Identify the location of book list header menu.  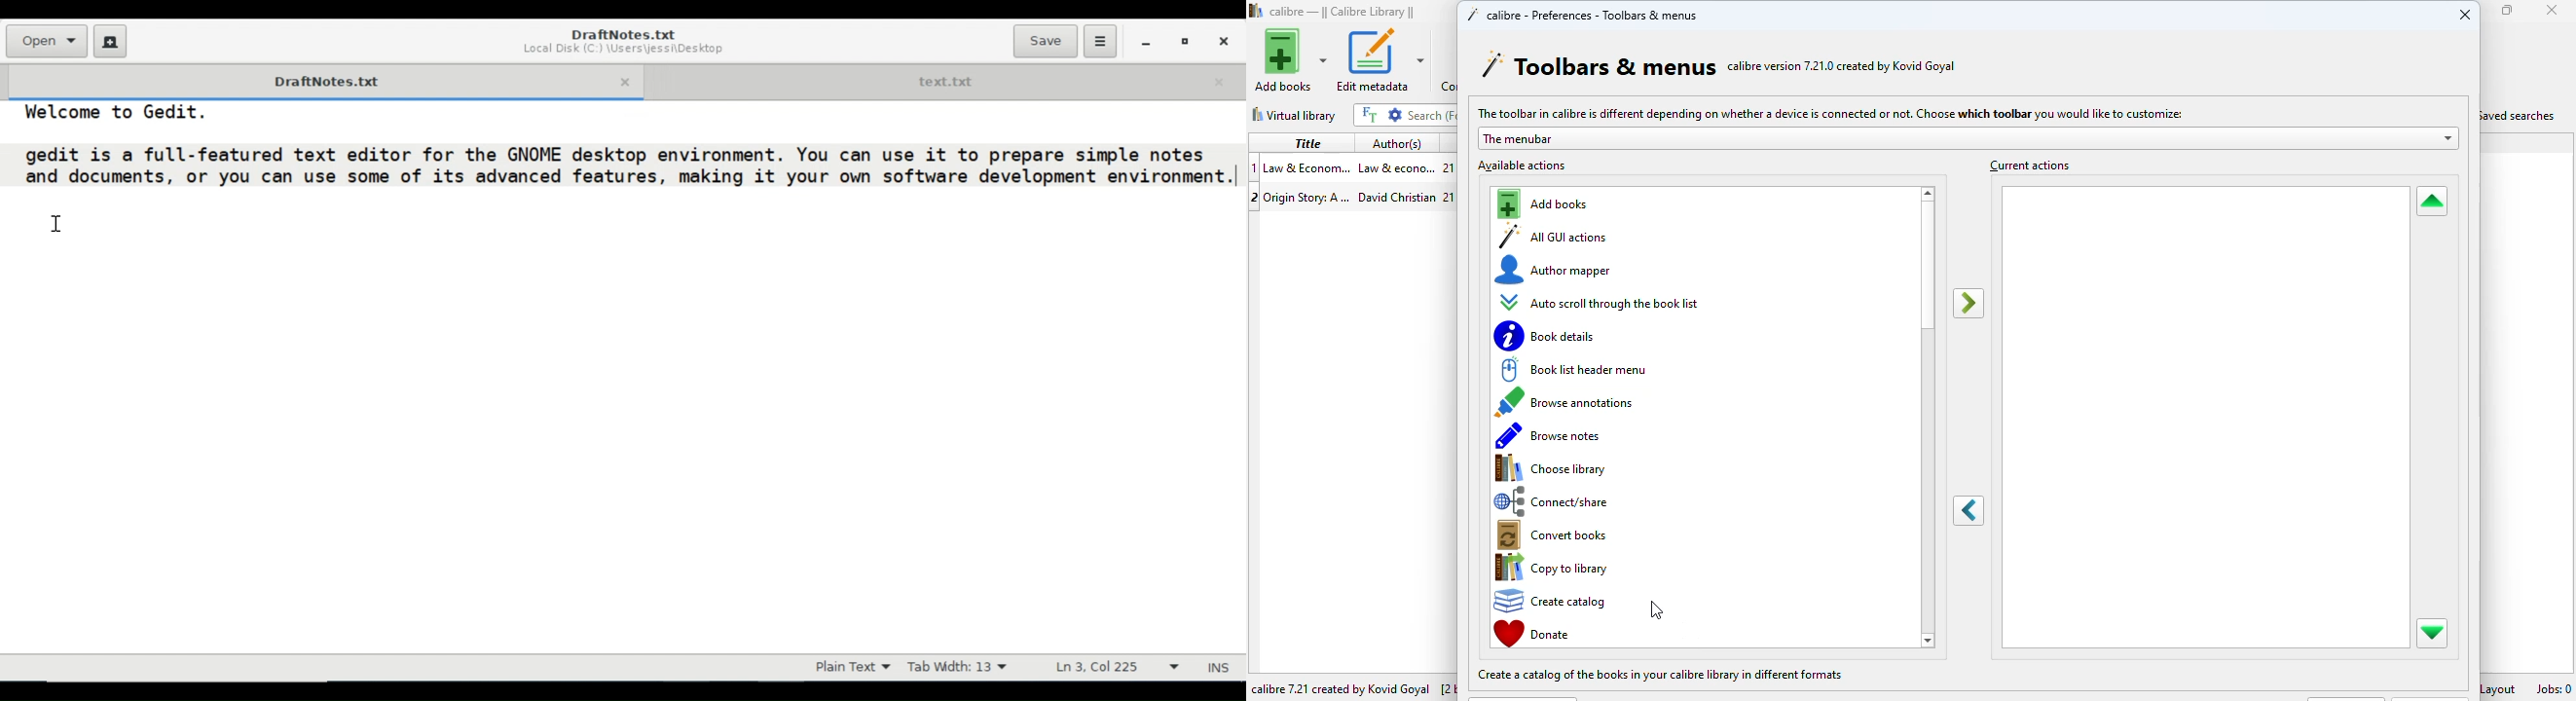
(1573, 369).